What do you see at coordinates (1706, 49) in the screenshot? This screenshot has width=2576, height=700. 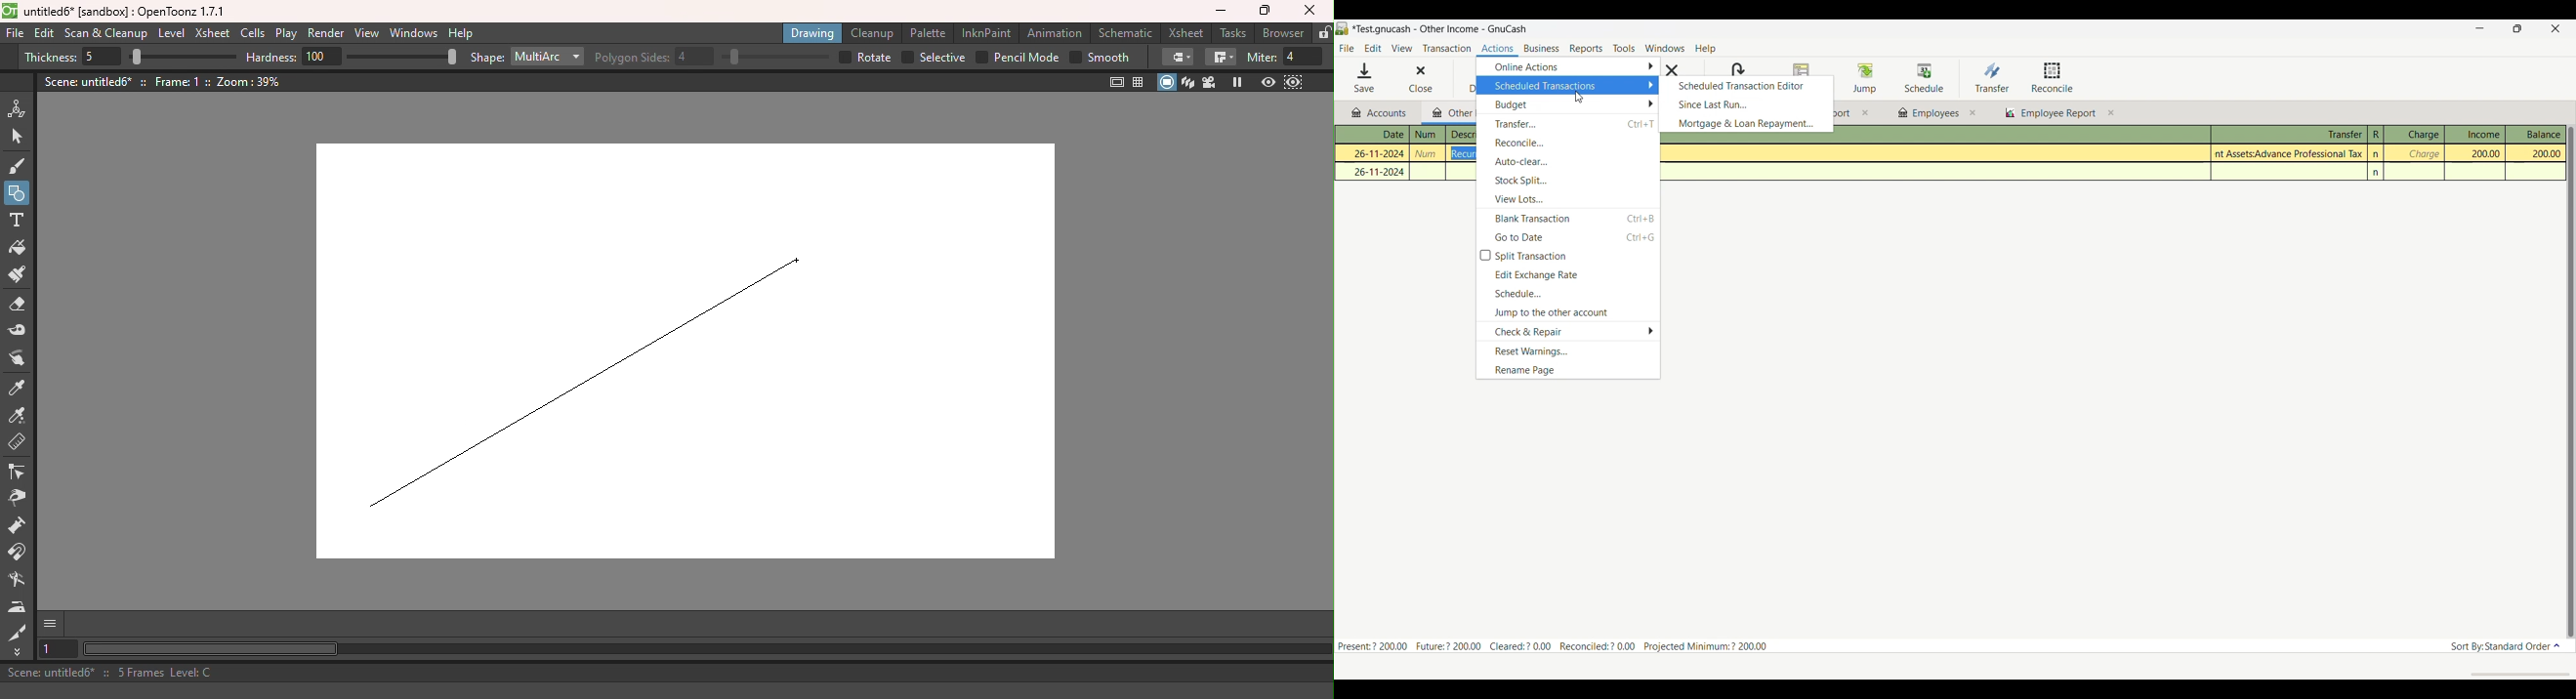 I see `Help menu` at bounding box center [1706, 49].